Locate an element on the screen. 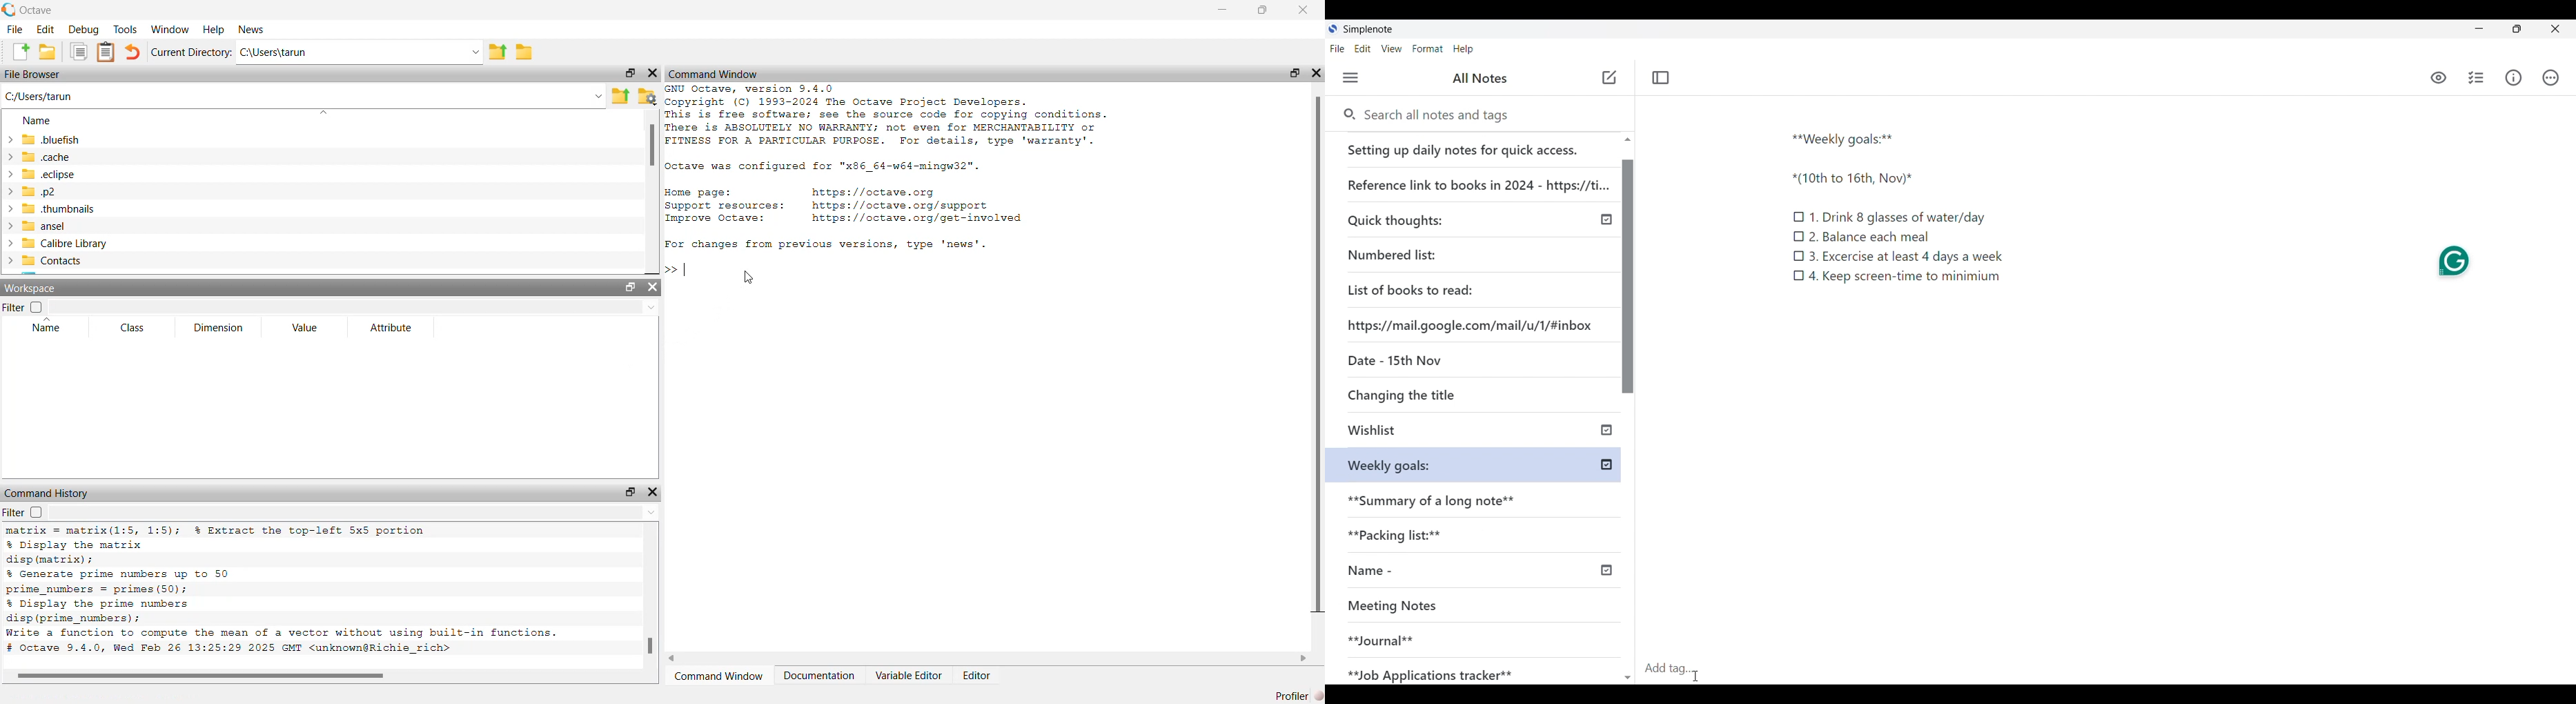 The width and height of the screenshot is (2576, 728). window is located at coordinates (170, 29).